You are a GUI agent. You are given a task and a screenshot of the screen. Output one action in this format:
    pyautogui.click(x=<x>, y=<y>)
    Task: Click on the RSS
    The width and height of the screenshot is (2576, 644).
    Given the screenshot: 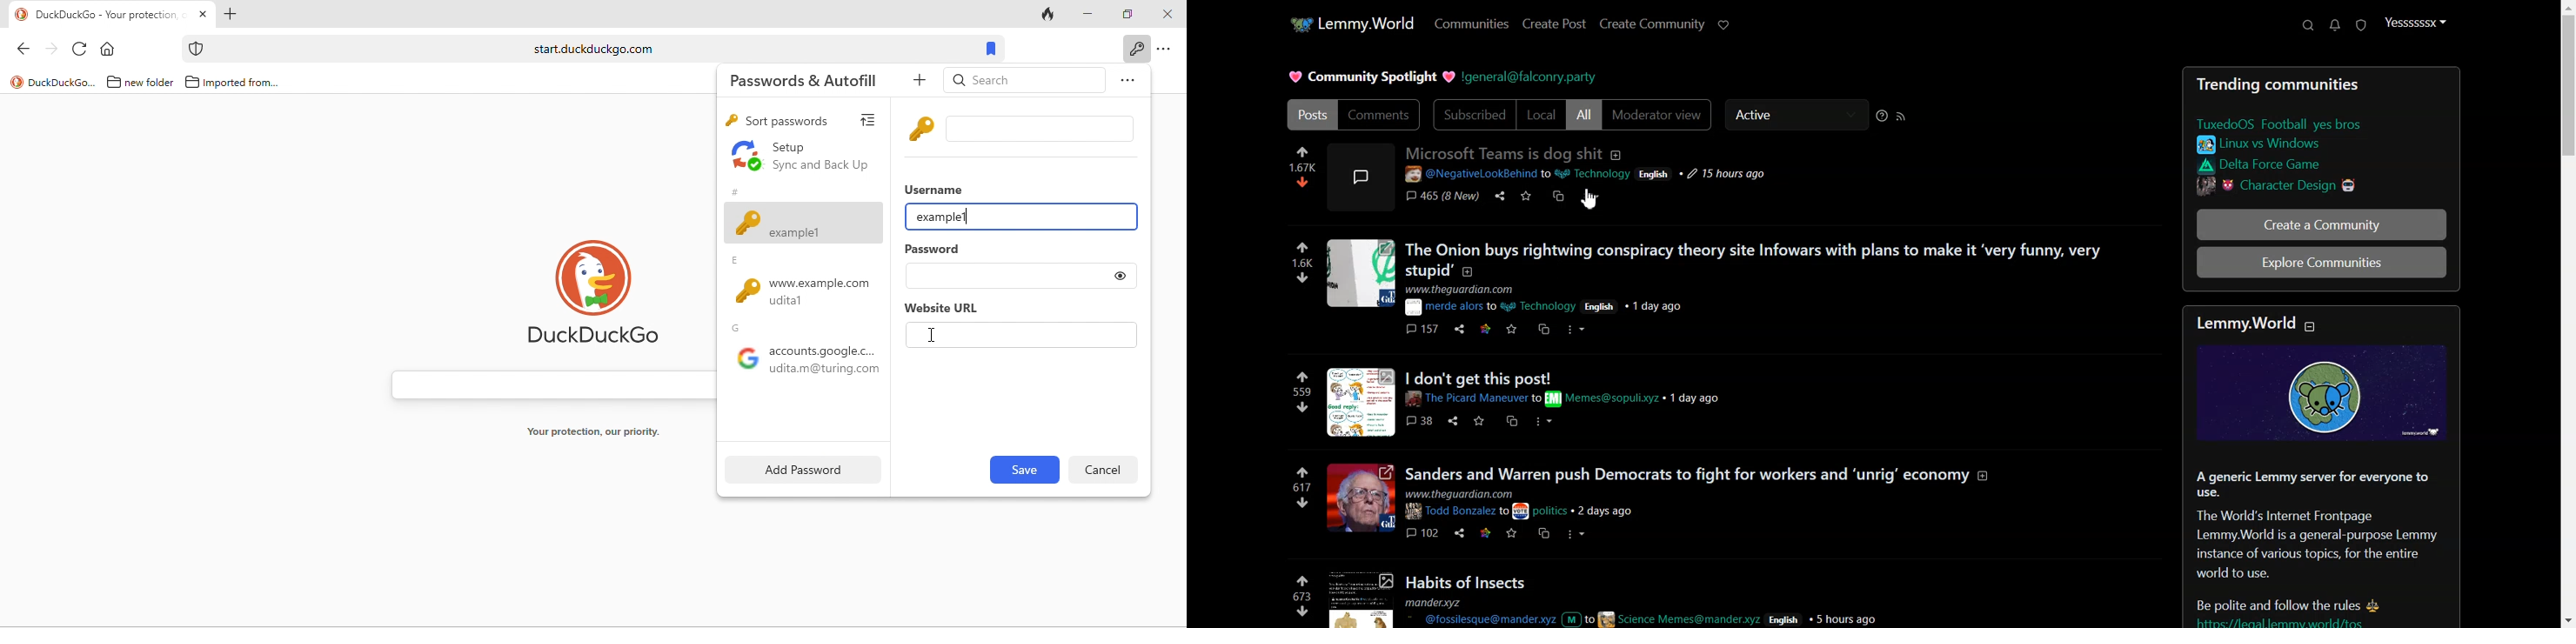 What is the action you would take?
    pyautogui.click(x=1902, y=115)
    